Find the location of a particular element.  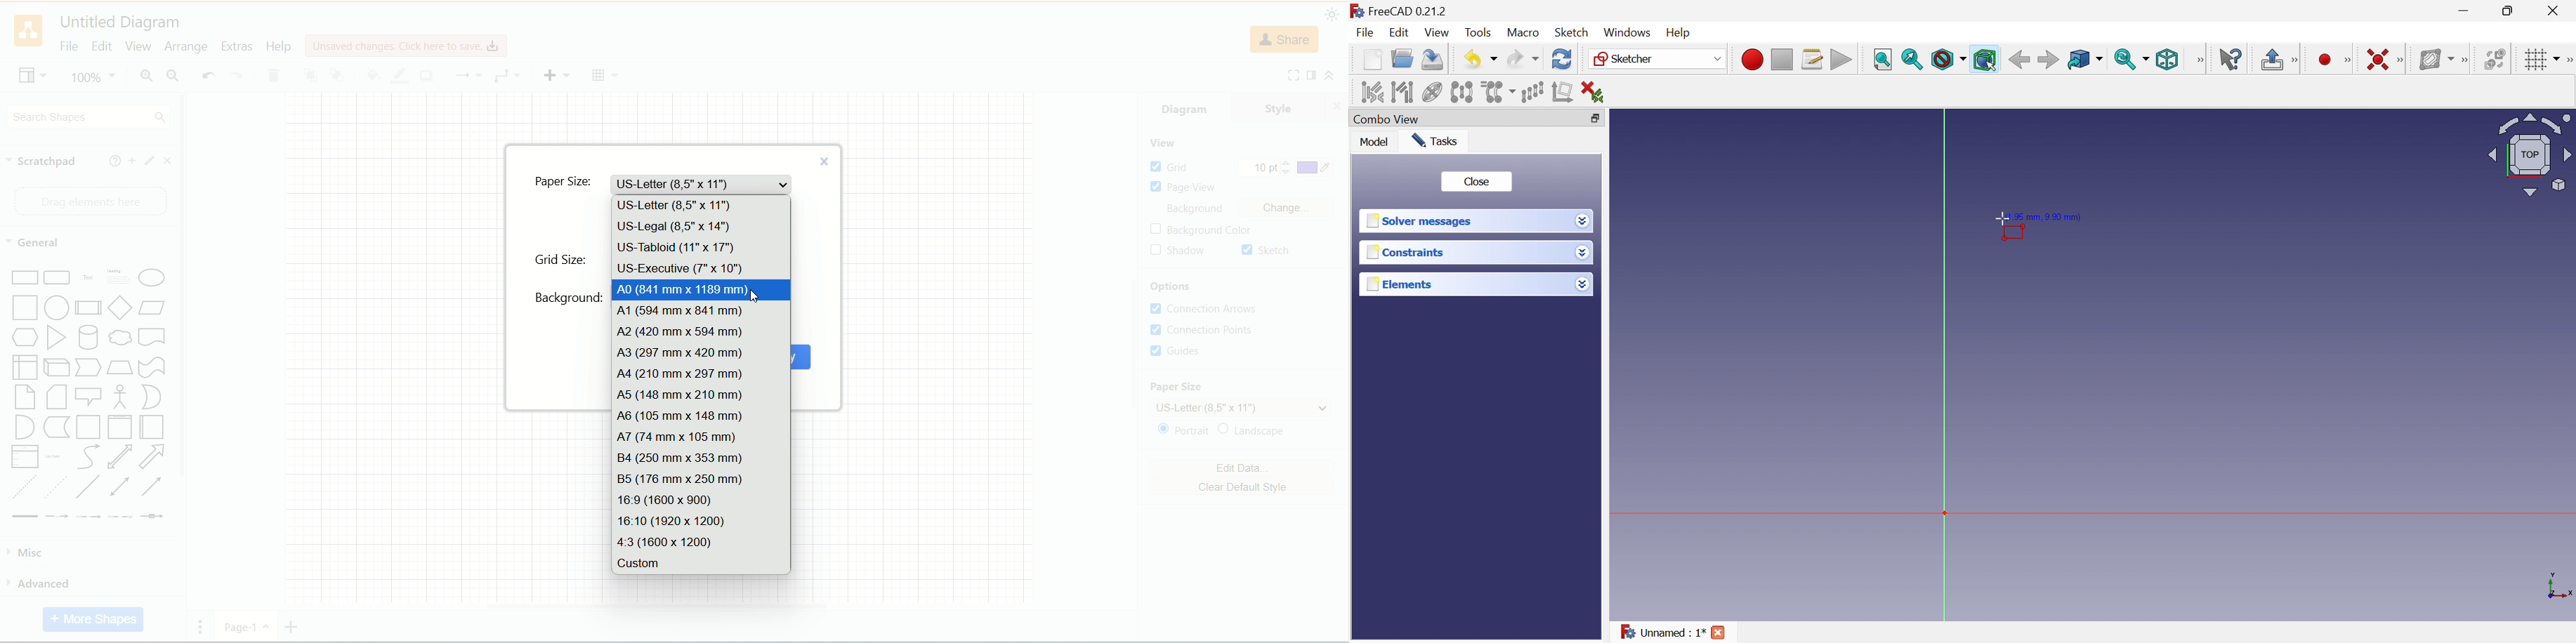

logo is located at coordinates (28, 32).